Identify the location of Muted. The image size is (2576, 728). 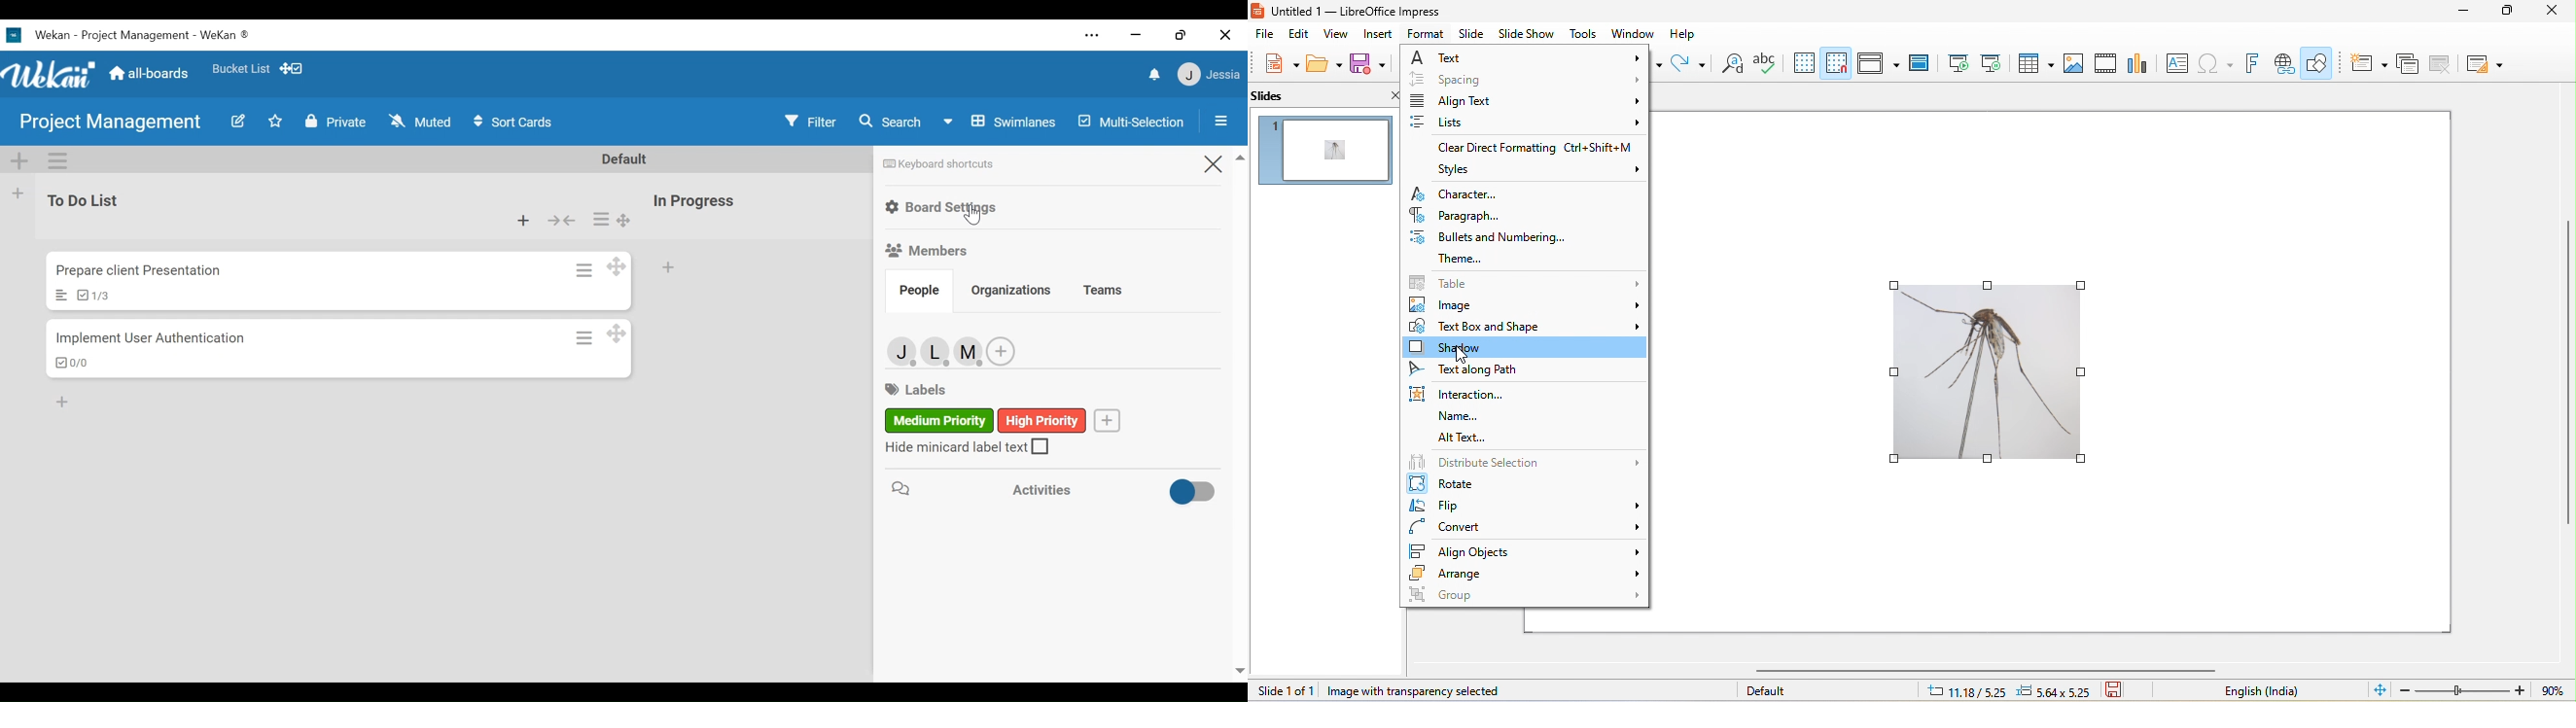
(420, 122).